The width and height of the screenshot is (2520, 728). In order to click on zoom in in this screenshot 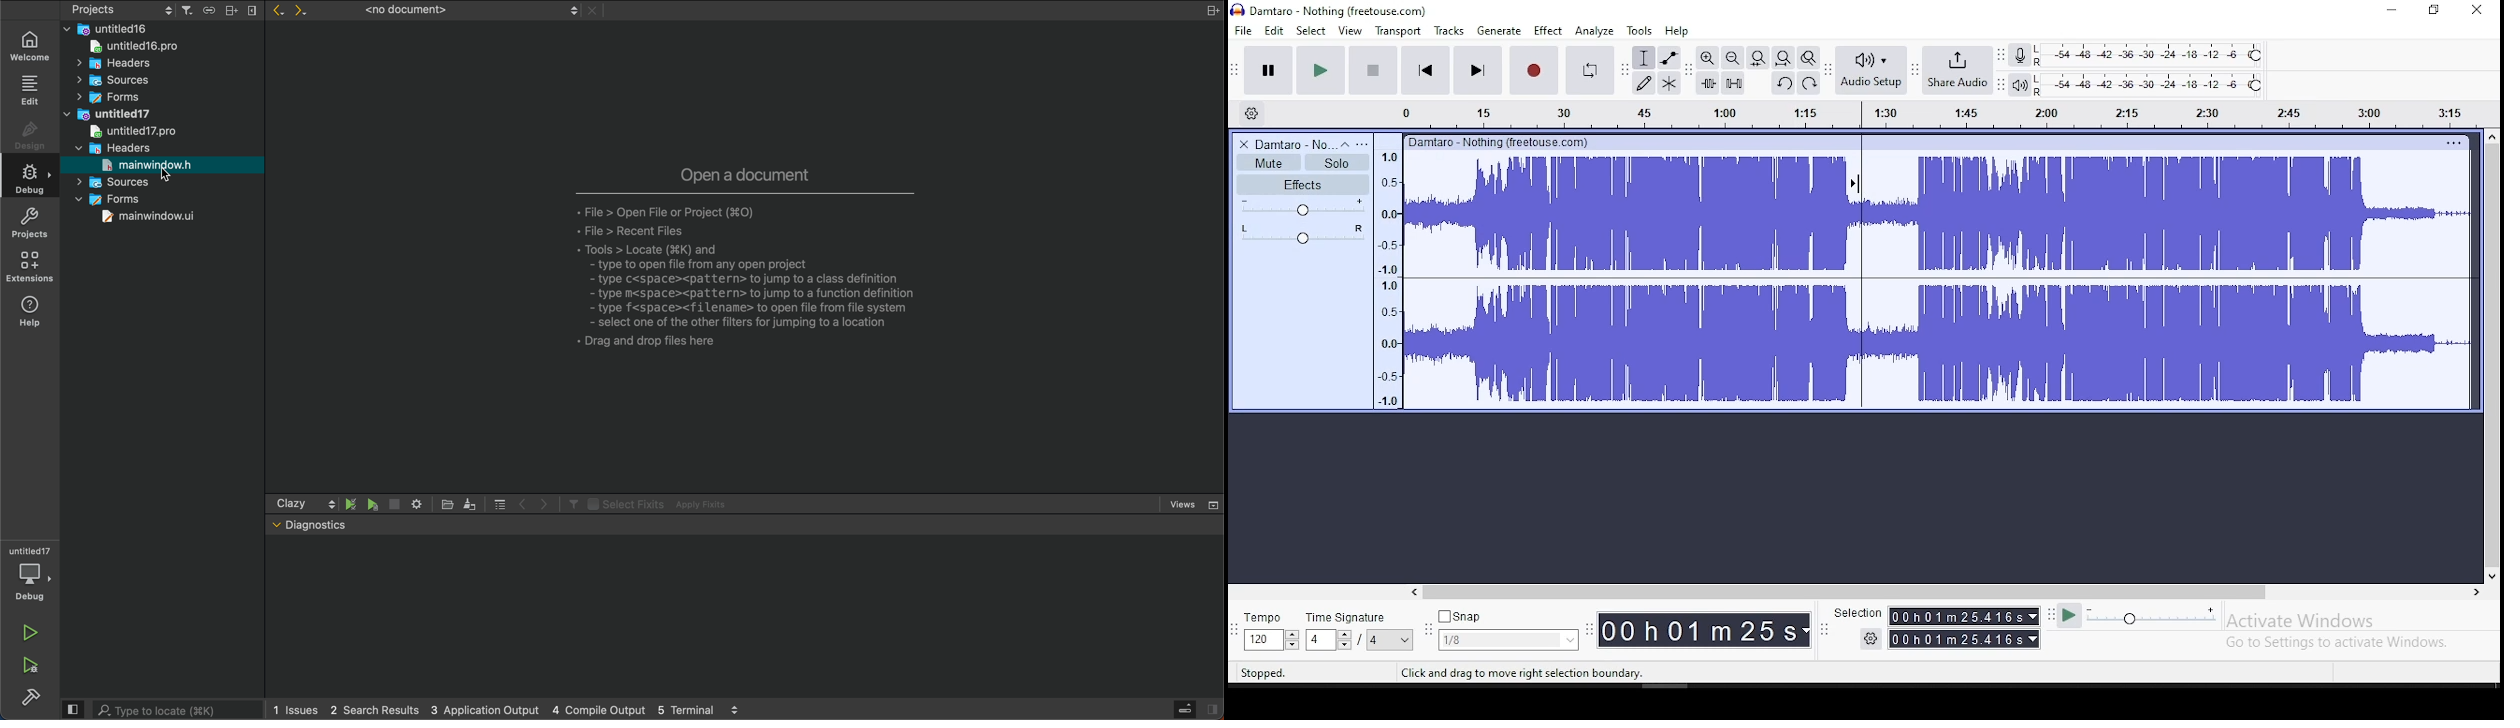, I will do `click(1707, 57)`.